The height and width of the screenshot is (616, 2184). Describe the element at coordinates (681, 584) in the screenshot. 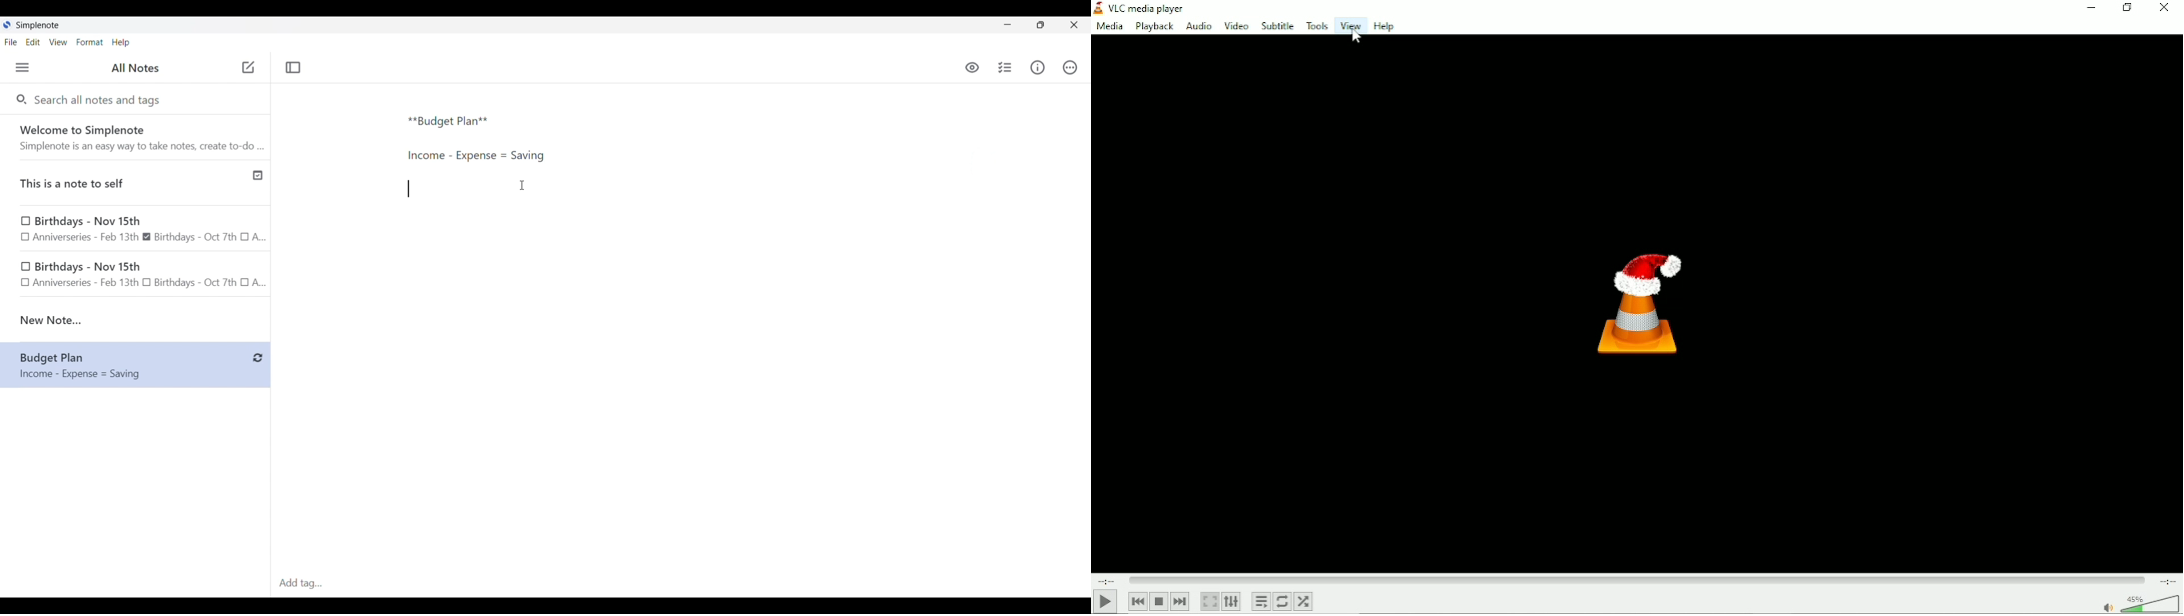

I see `Click to type in tags` at that location.